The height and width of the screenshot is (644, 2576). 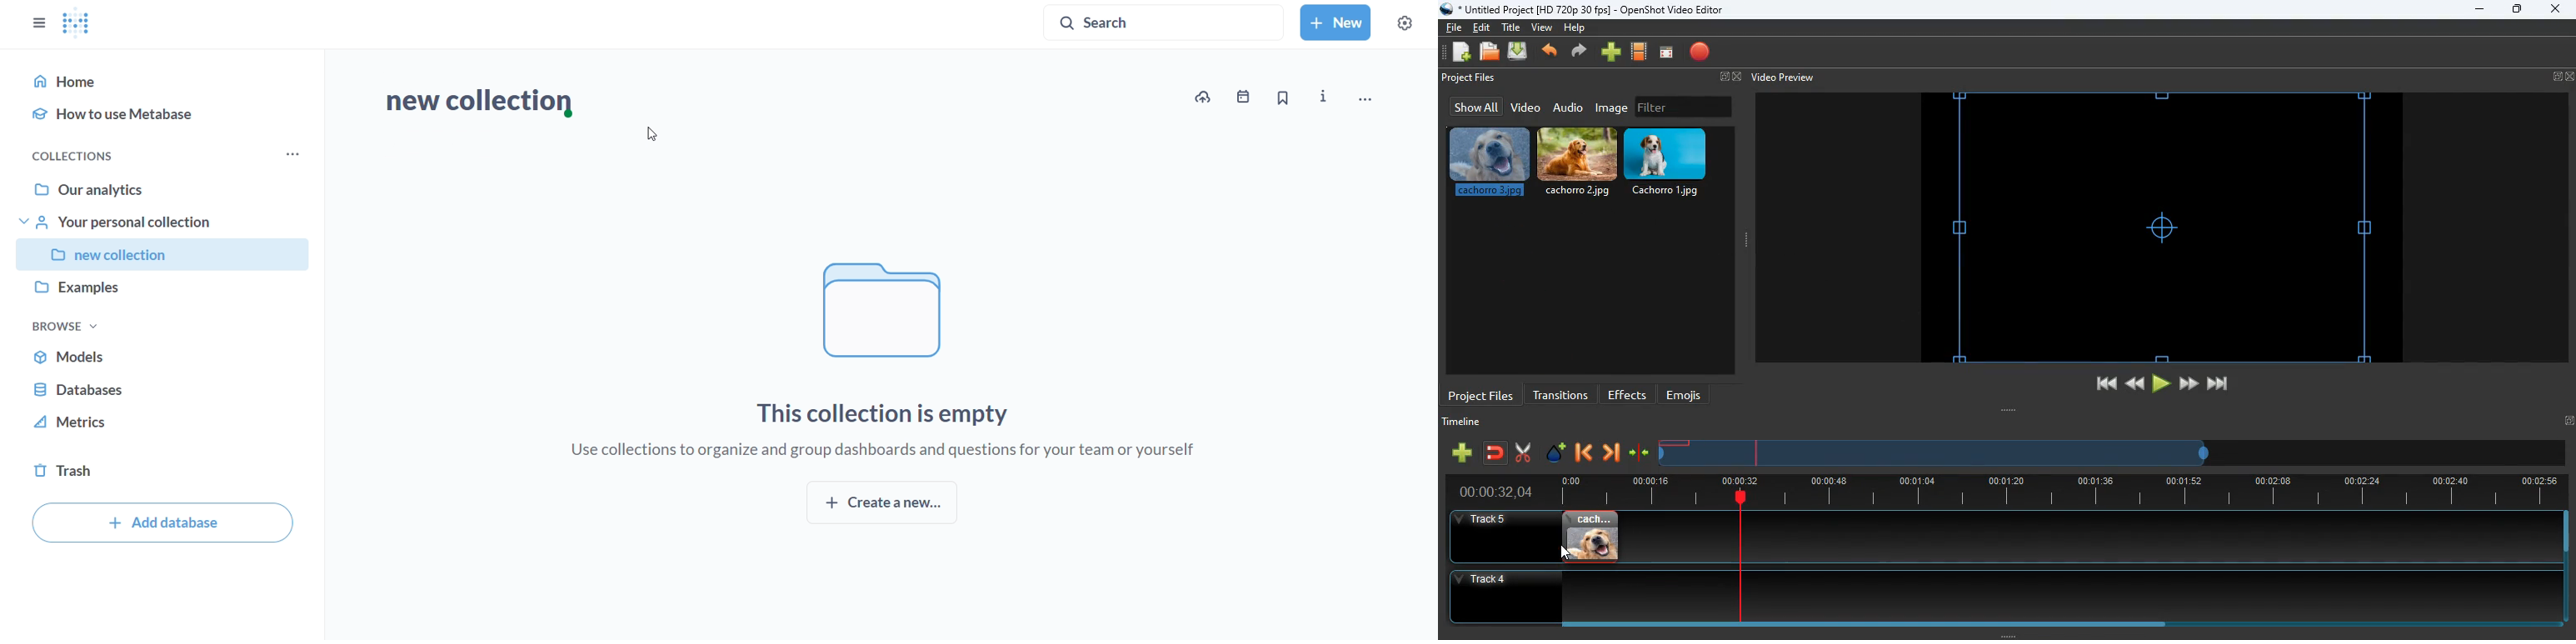 I want to click on add files, so click(x=1463, y=54).